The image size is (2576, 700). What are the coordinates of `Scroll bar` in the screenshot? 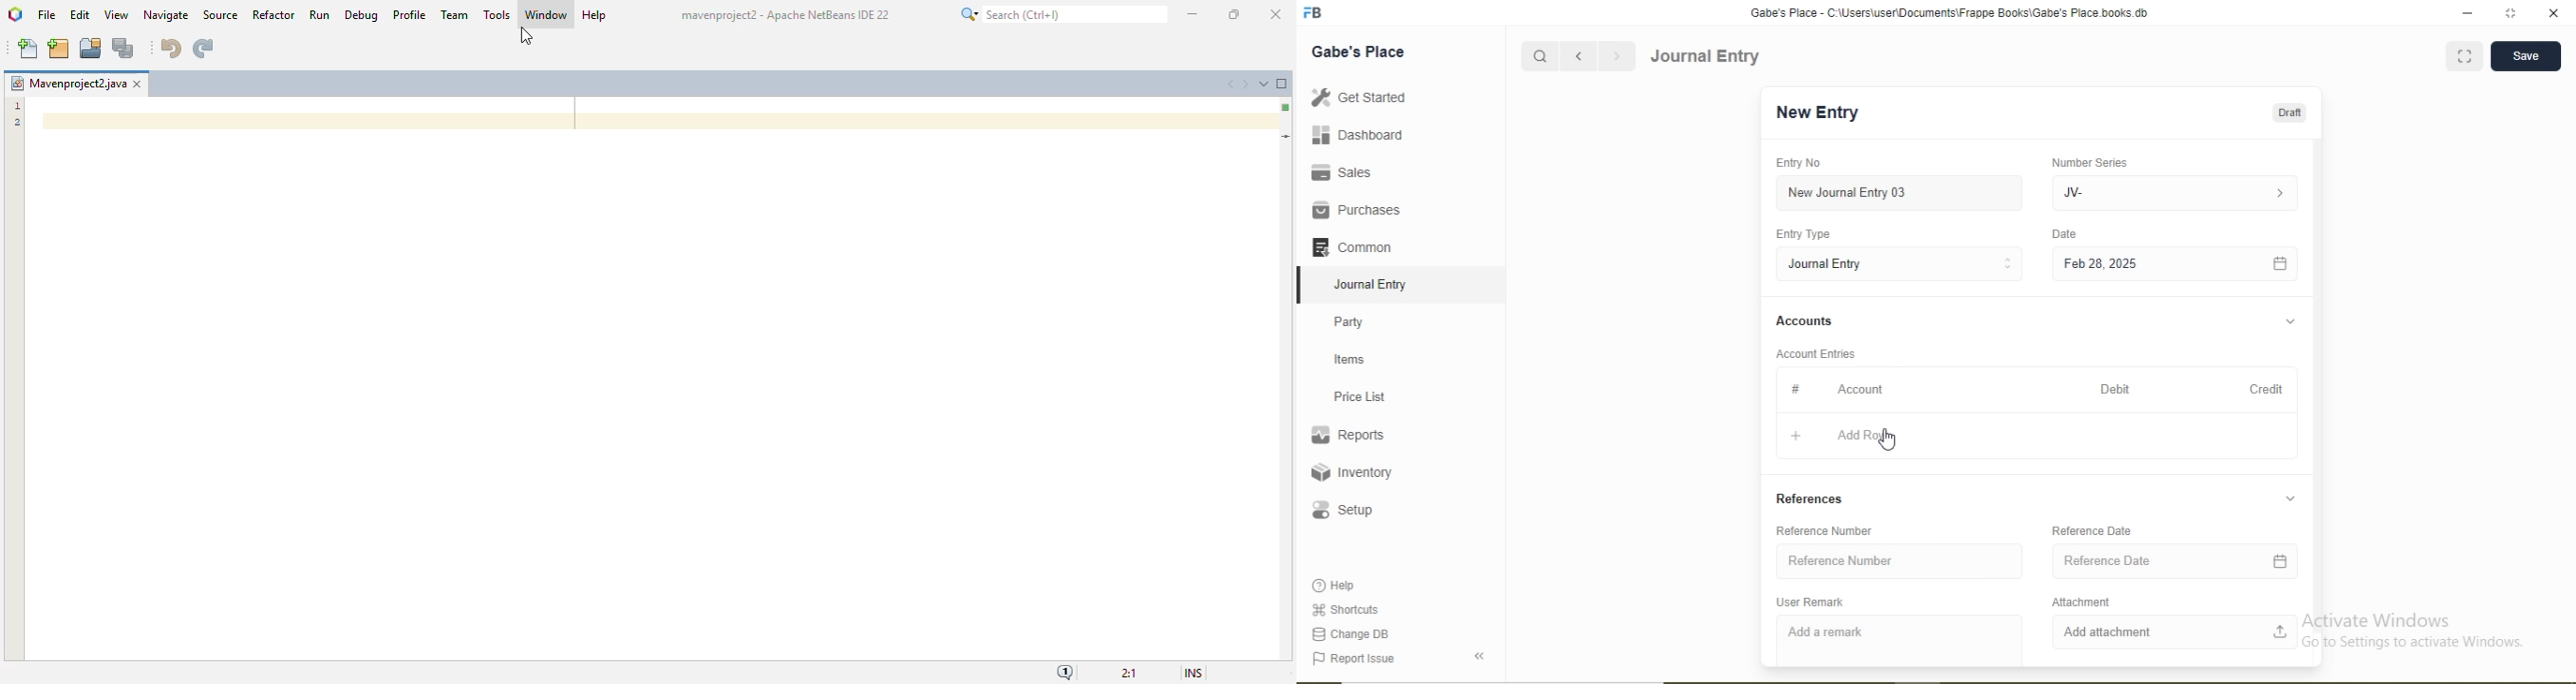 It's located at (2317, 386).